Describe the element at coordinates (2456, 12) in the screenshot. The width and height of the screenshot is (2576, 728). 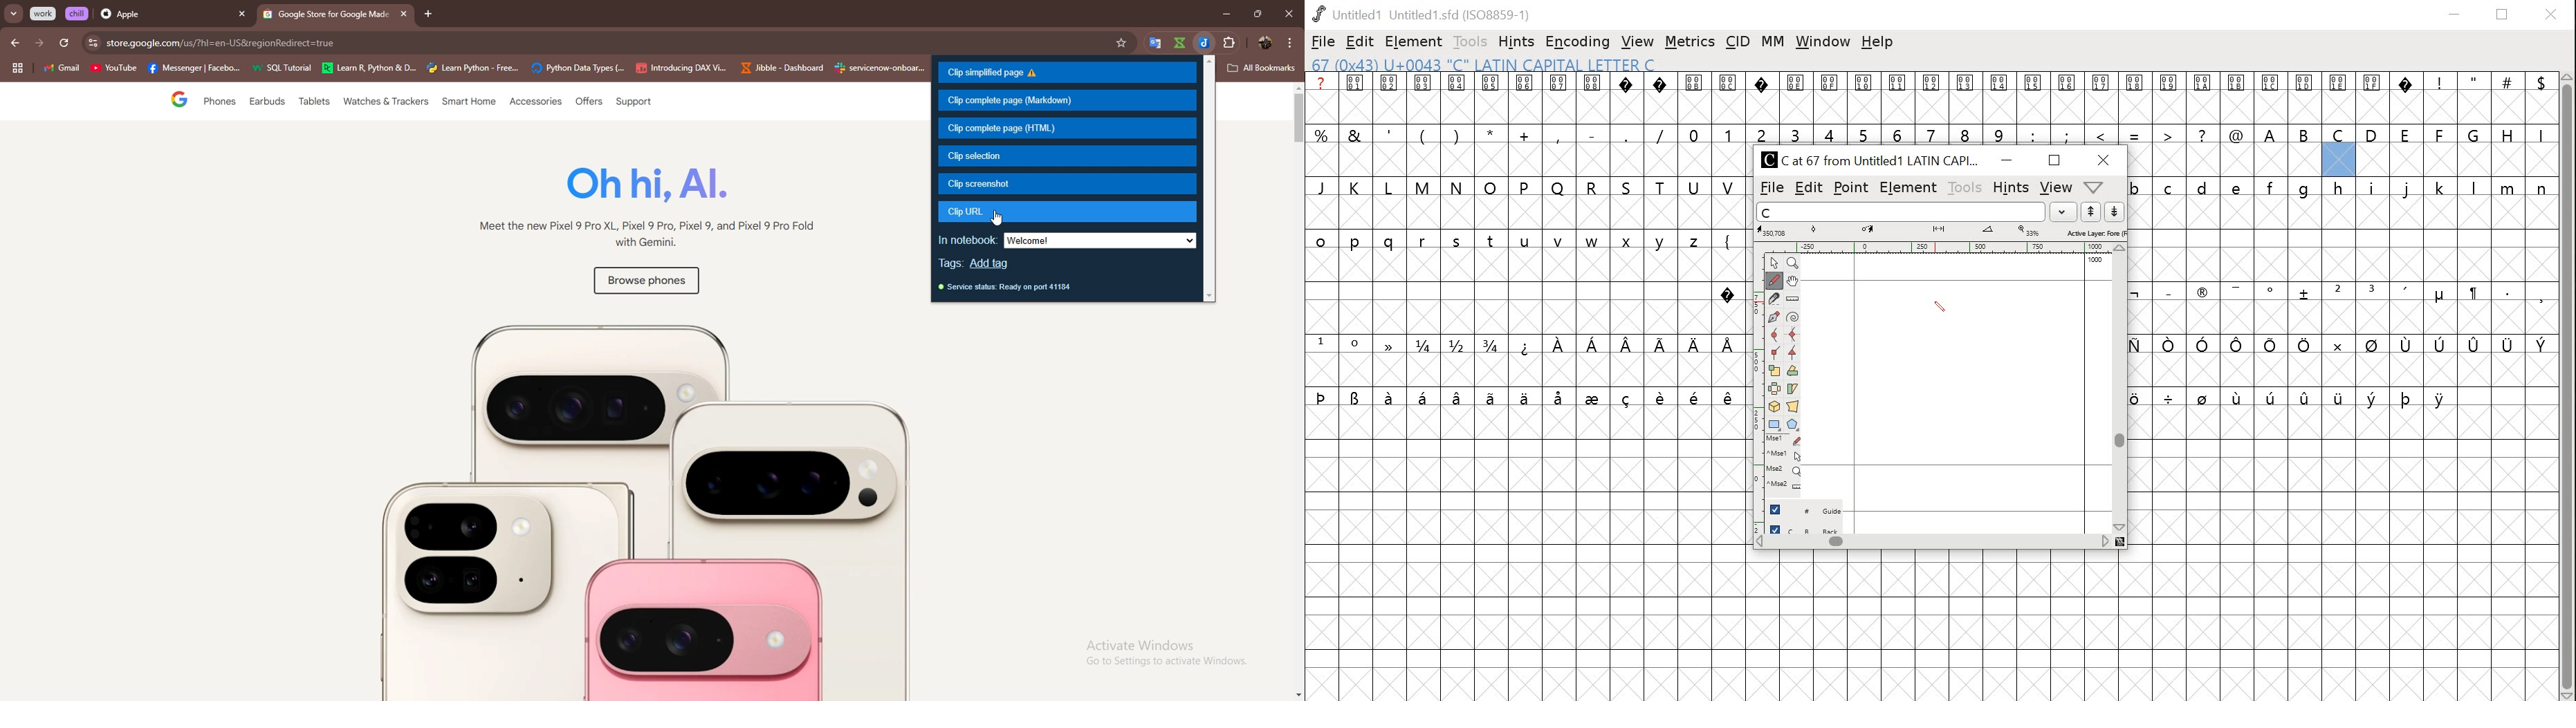
I see `minimize` at that location.